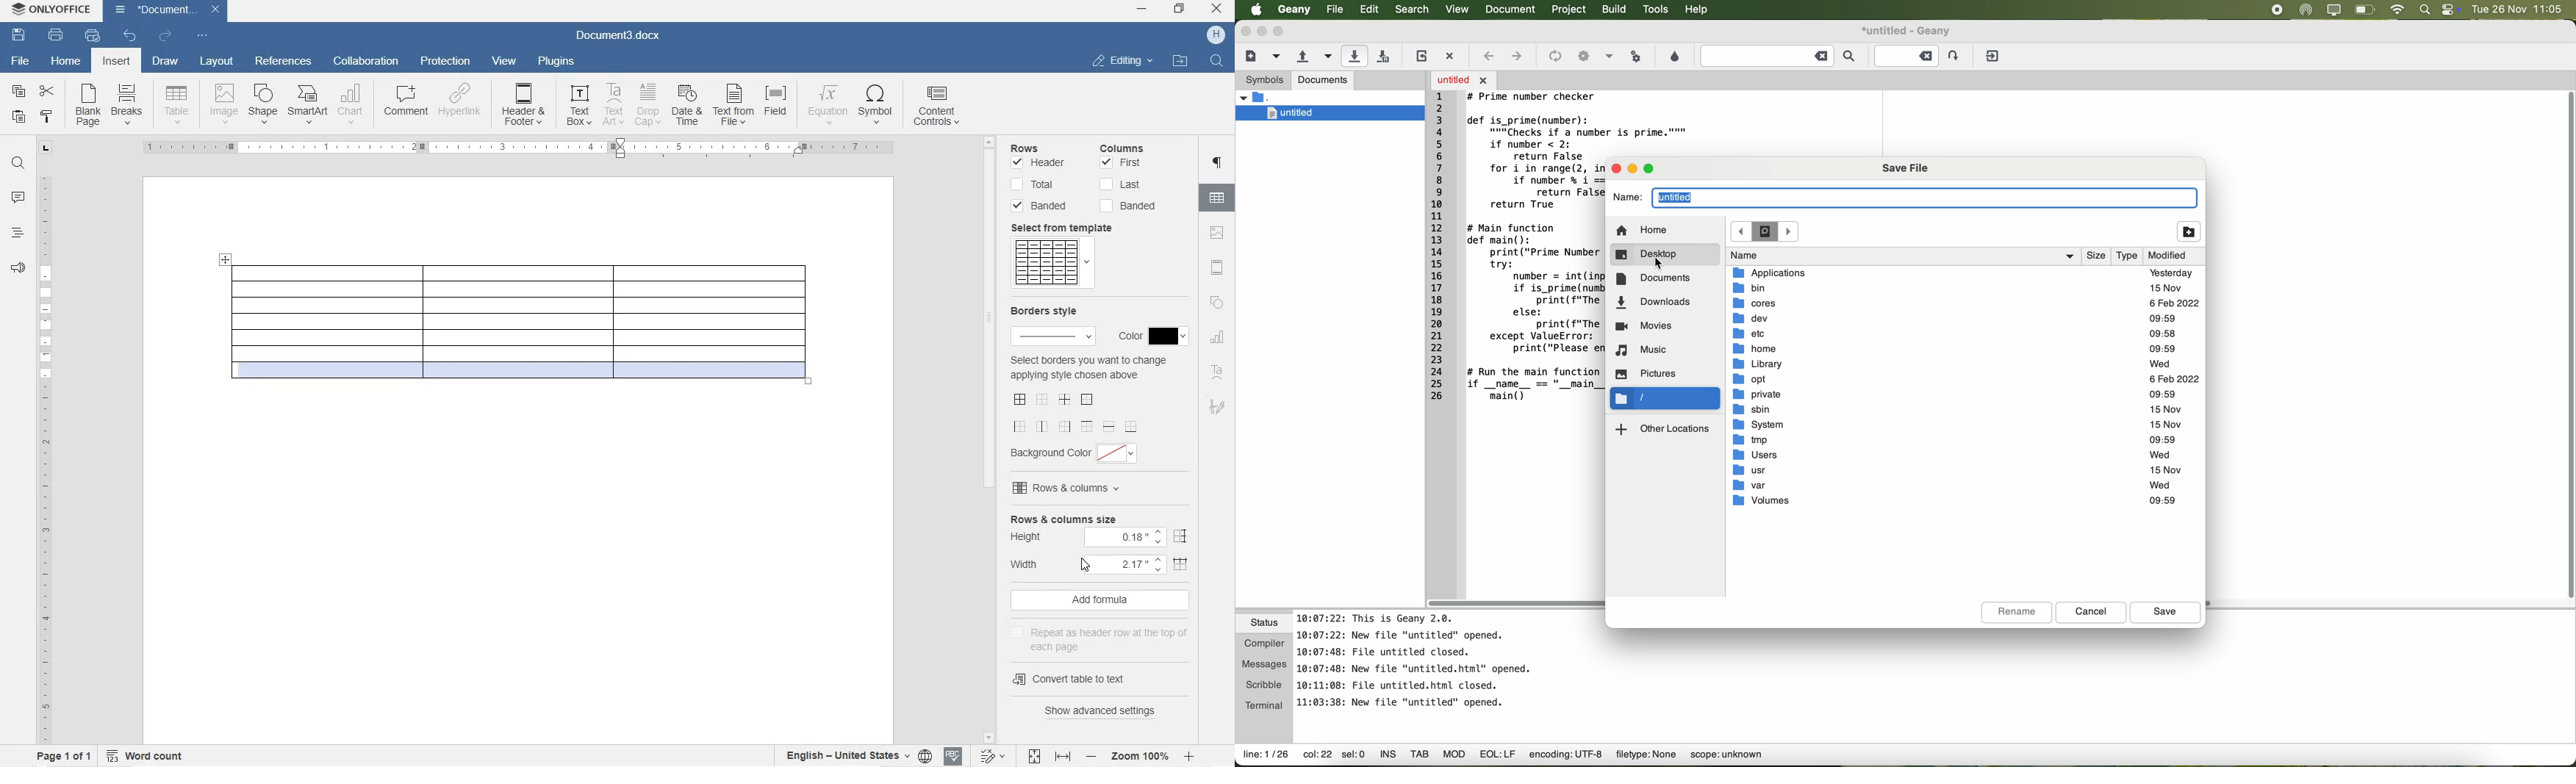  Describe the element at coordinates (1571, 10) in the screenshot. I see `project` at that location.